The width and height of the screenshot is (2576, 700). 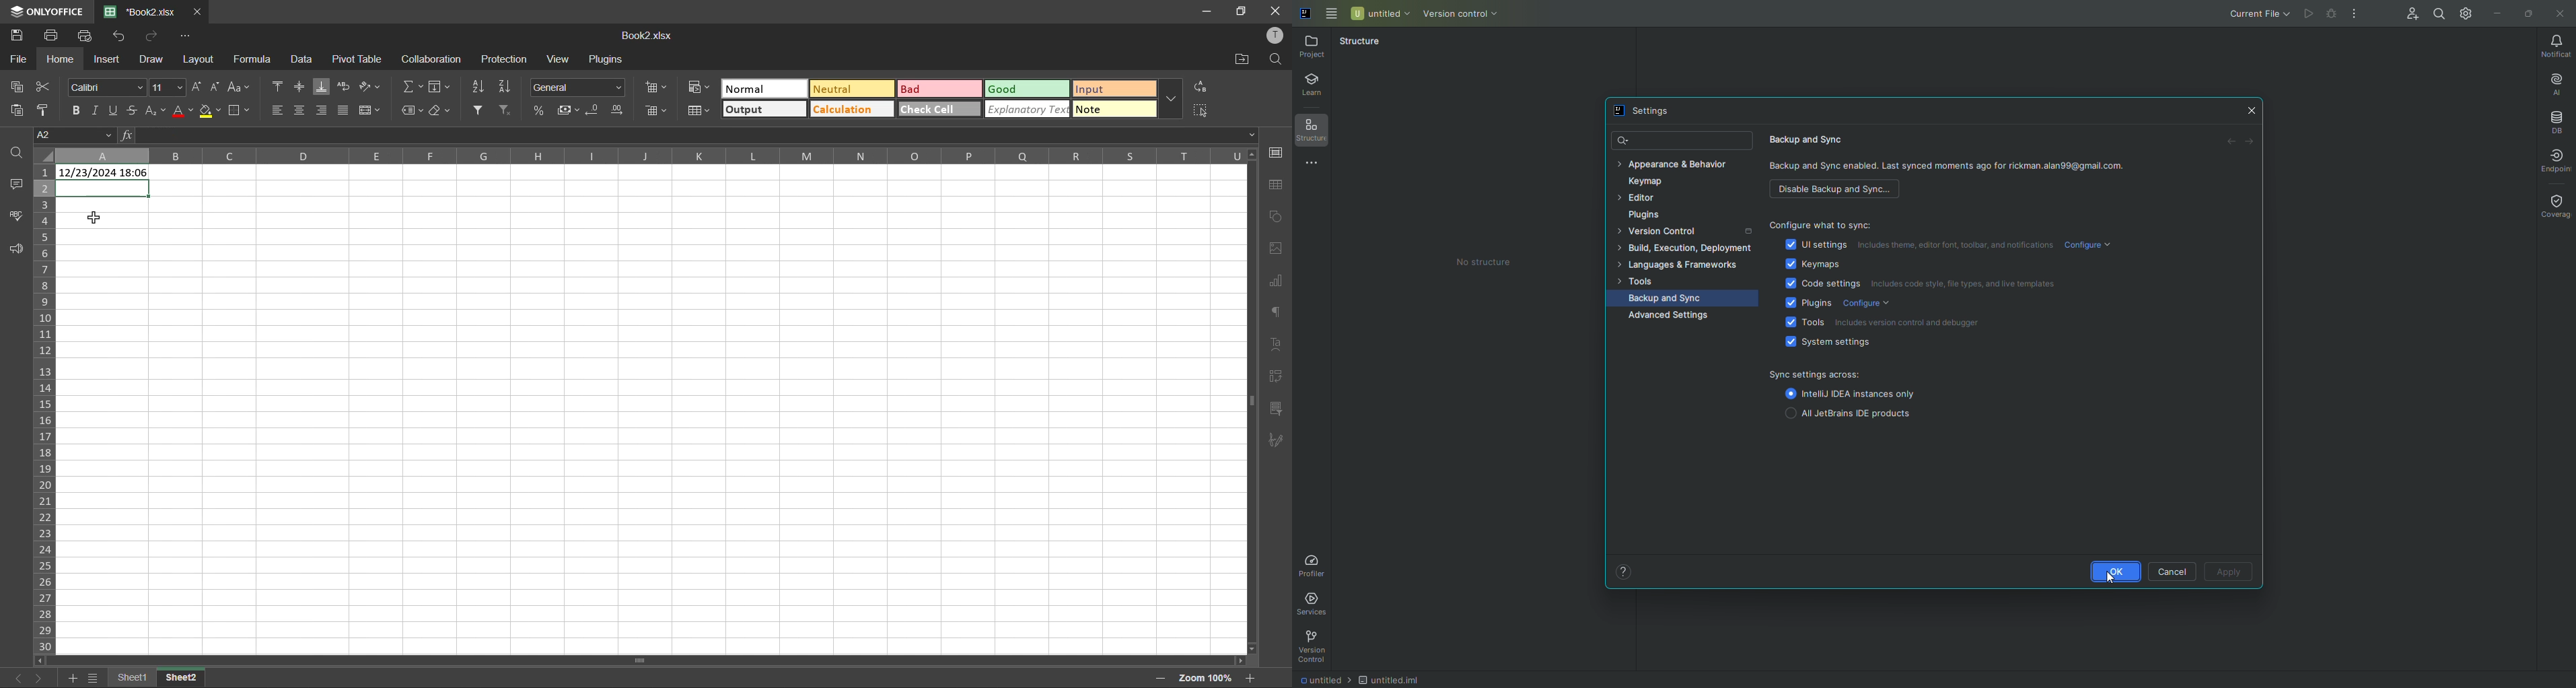 I want to click on Appearance and Behavior, so click(x=1681, y=165).